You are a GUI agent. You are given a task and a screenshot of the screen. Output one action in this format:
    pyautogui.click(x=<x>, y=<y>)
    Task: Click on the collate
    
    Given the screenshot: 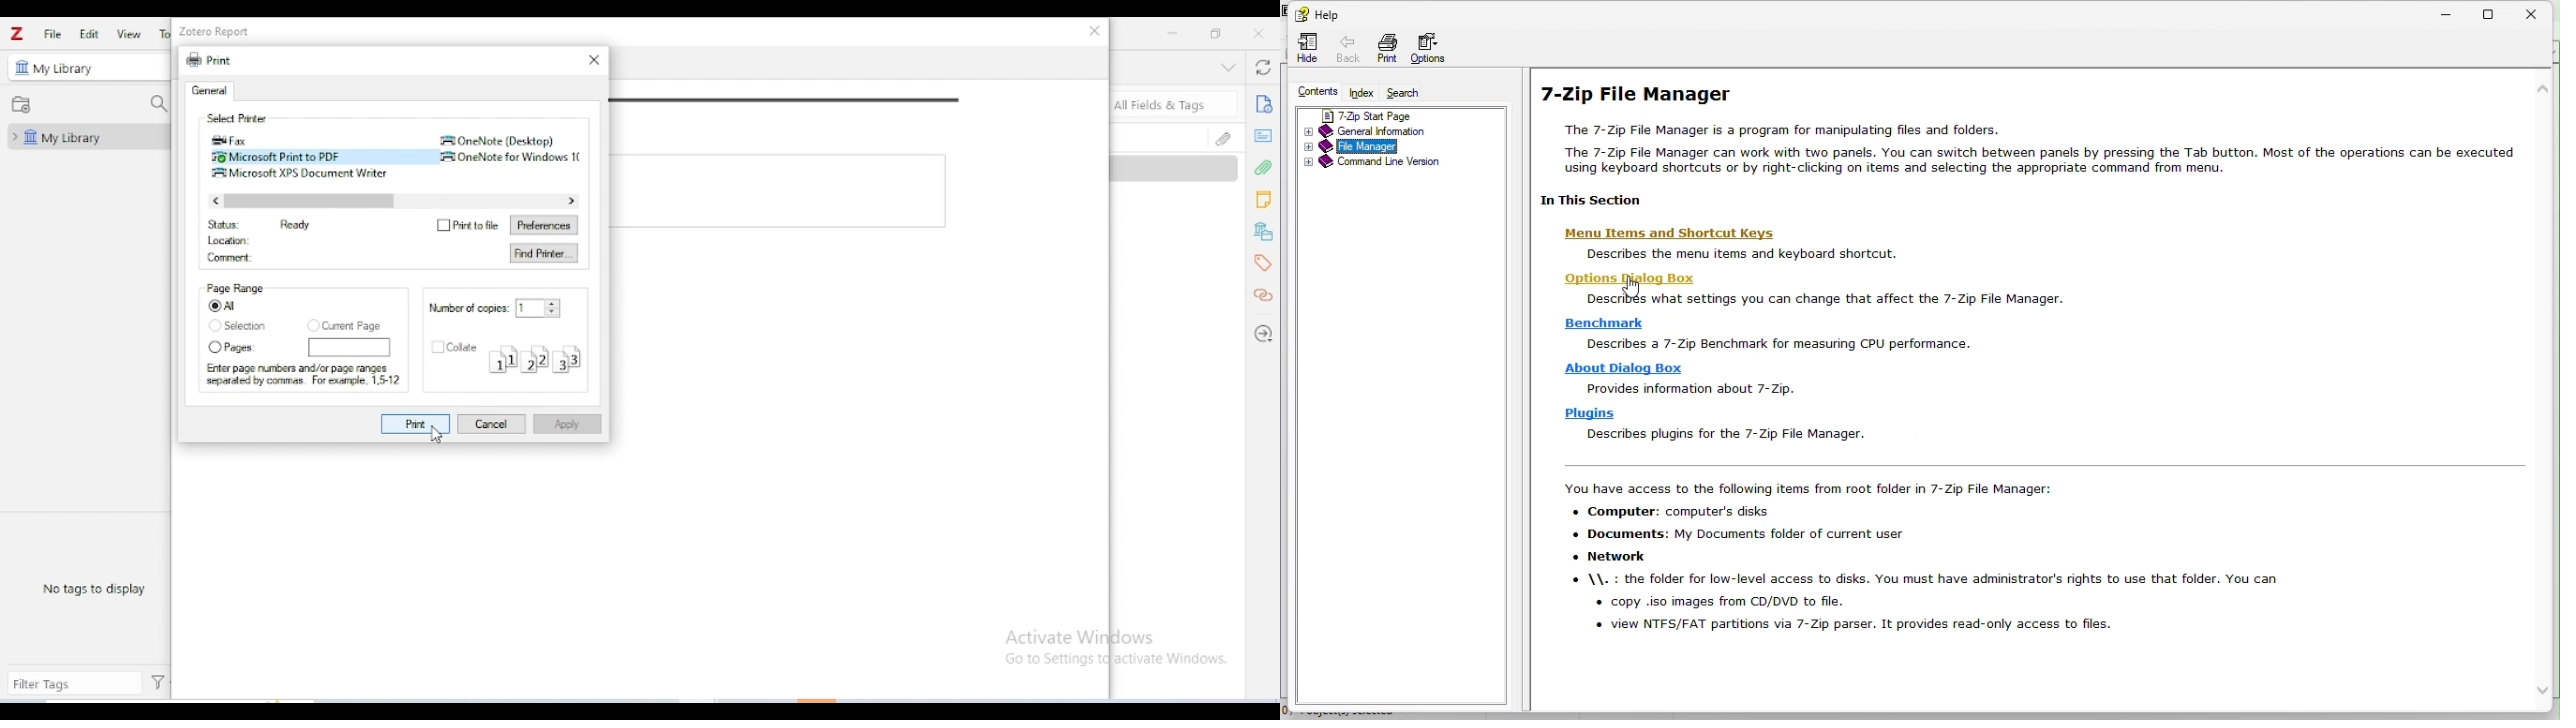 What is the action you would take?
    pyautogui.click(x=462, y=348)
    